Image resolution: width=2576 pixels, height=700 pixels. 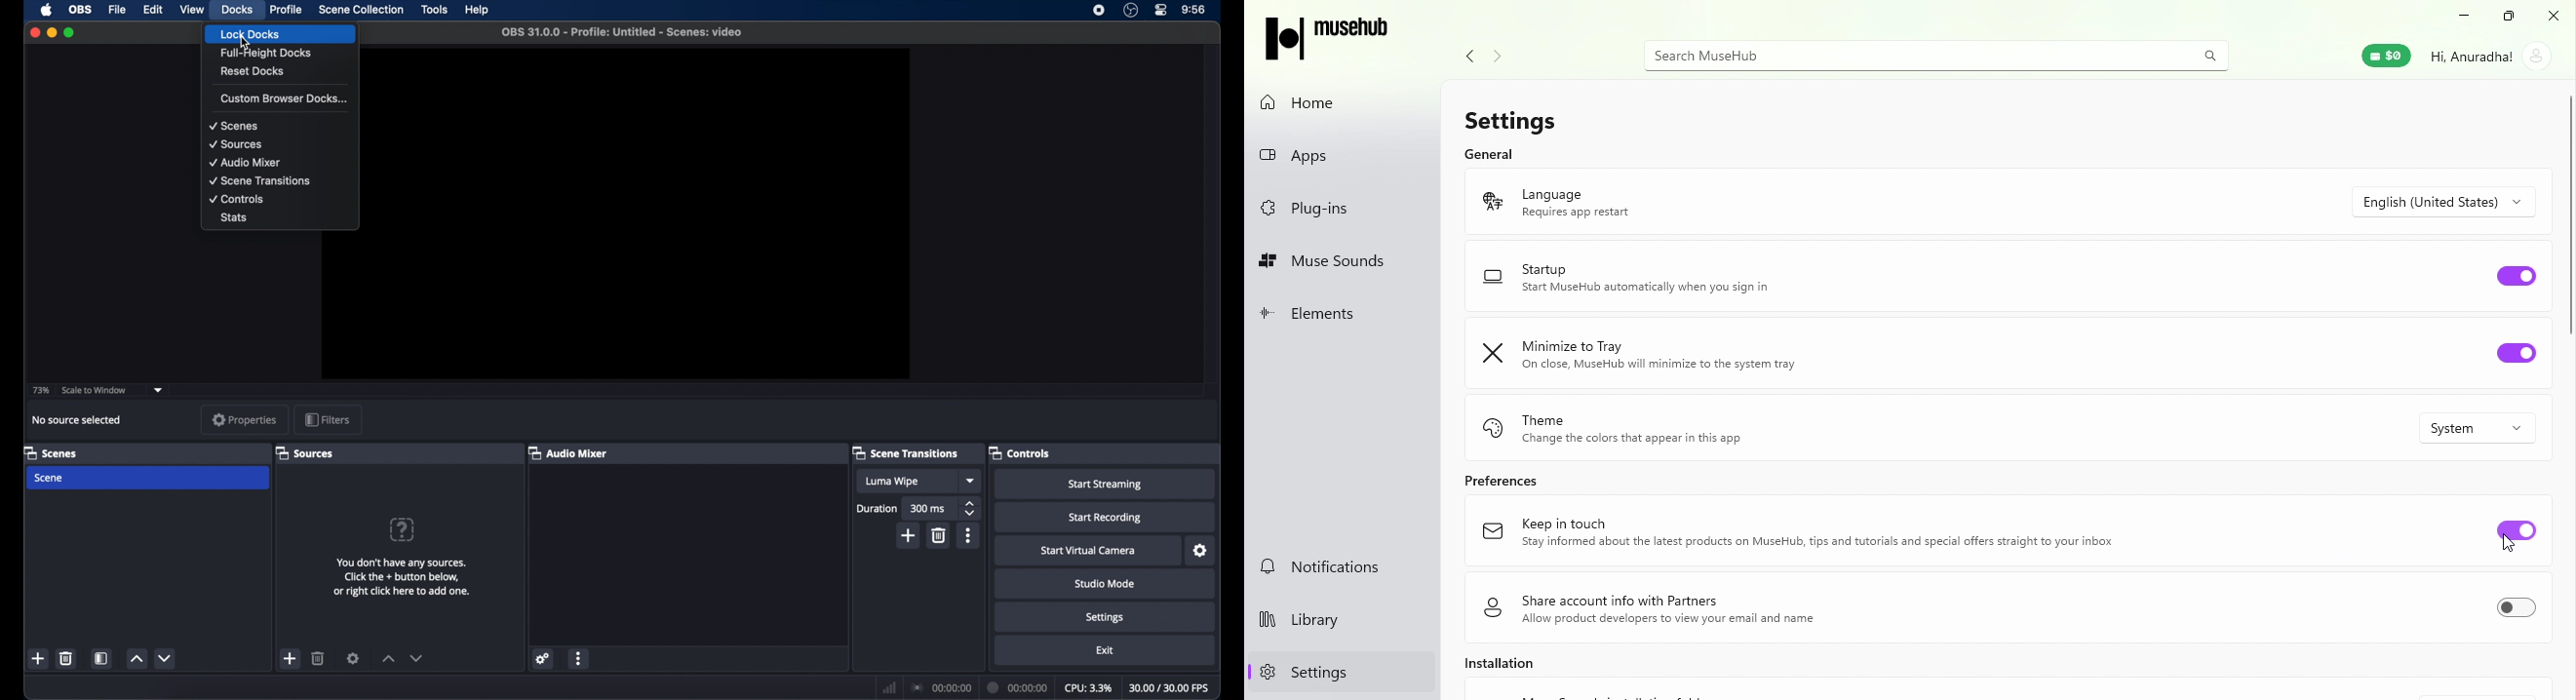 I want to click on settings, so click(x=1105, y=617).